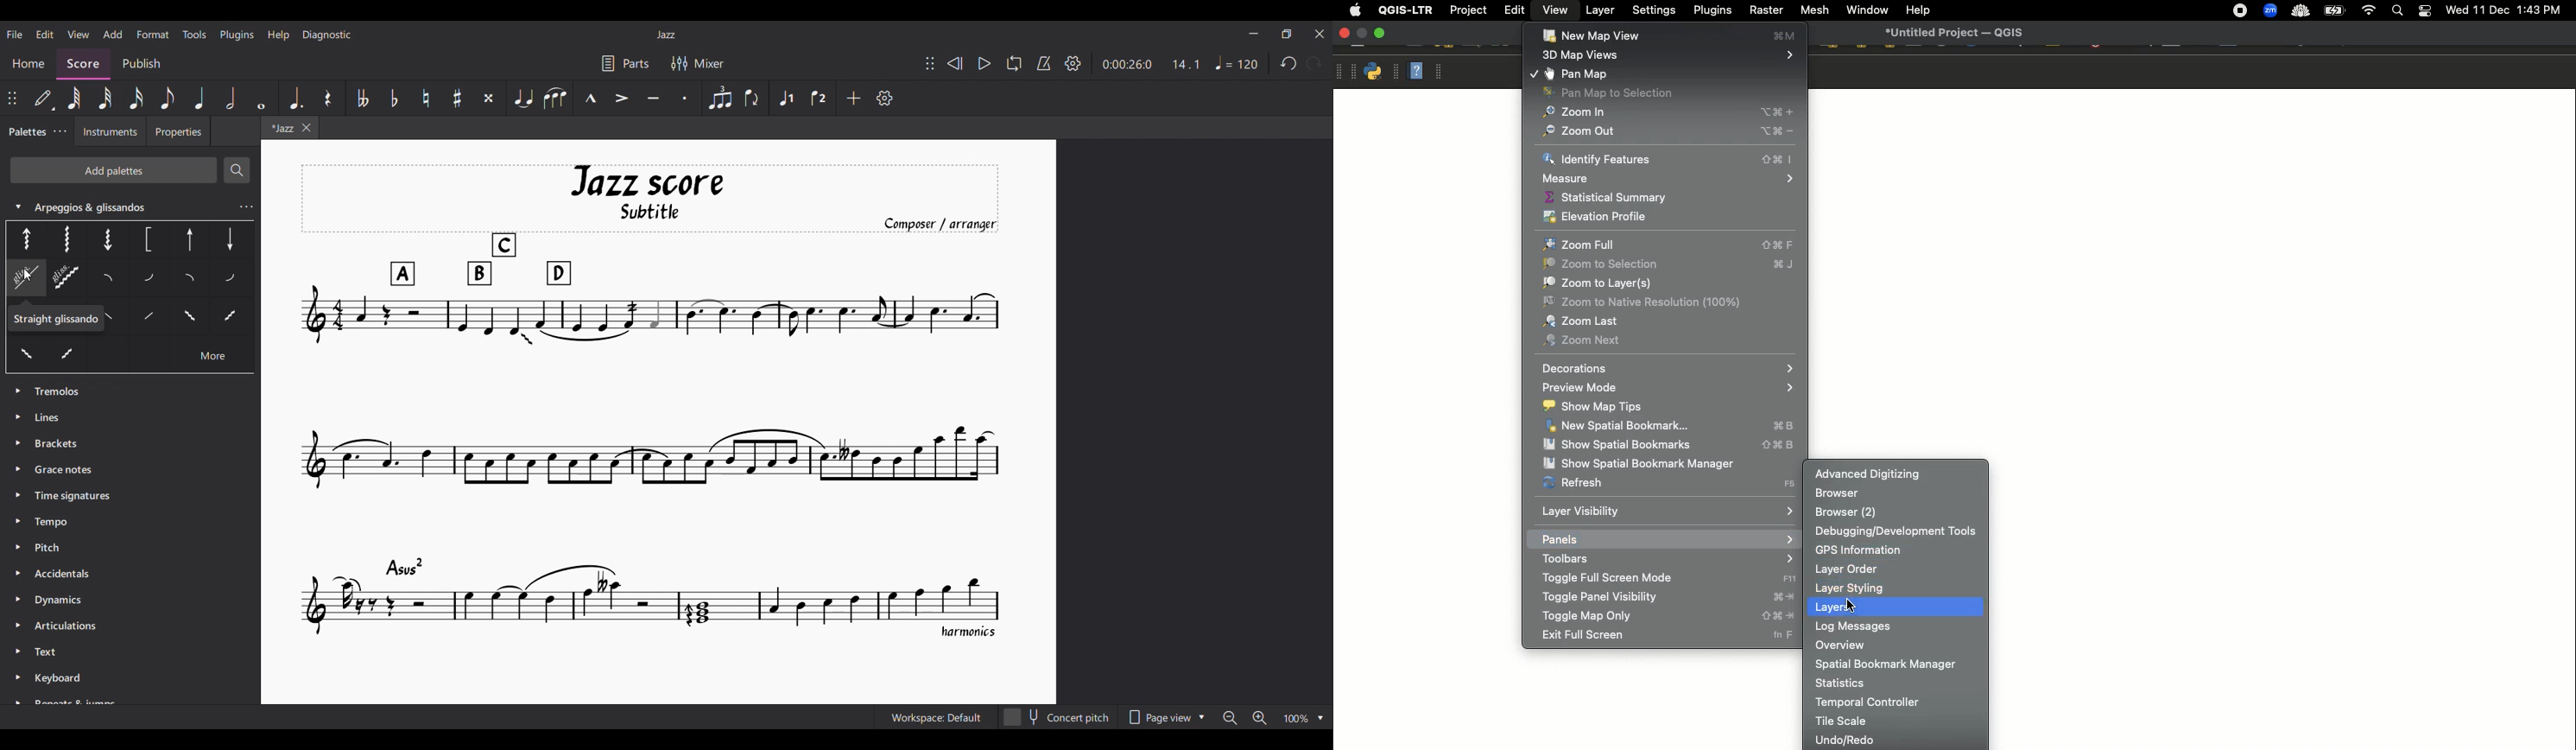 Image resolution: width=2576 pixels, height=756 pixels. Describe the element at coordinates (1898, 569) in the screenshot. I see `Layer order` at that location.